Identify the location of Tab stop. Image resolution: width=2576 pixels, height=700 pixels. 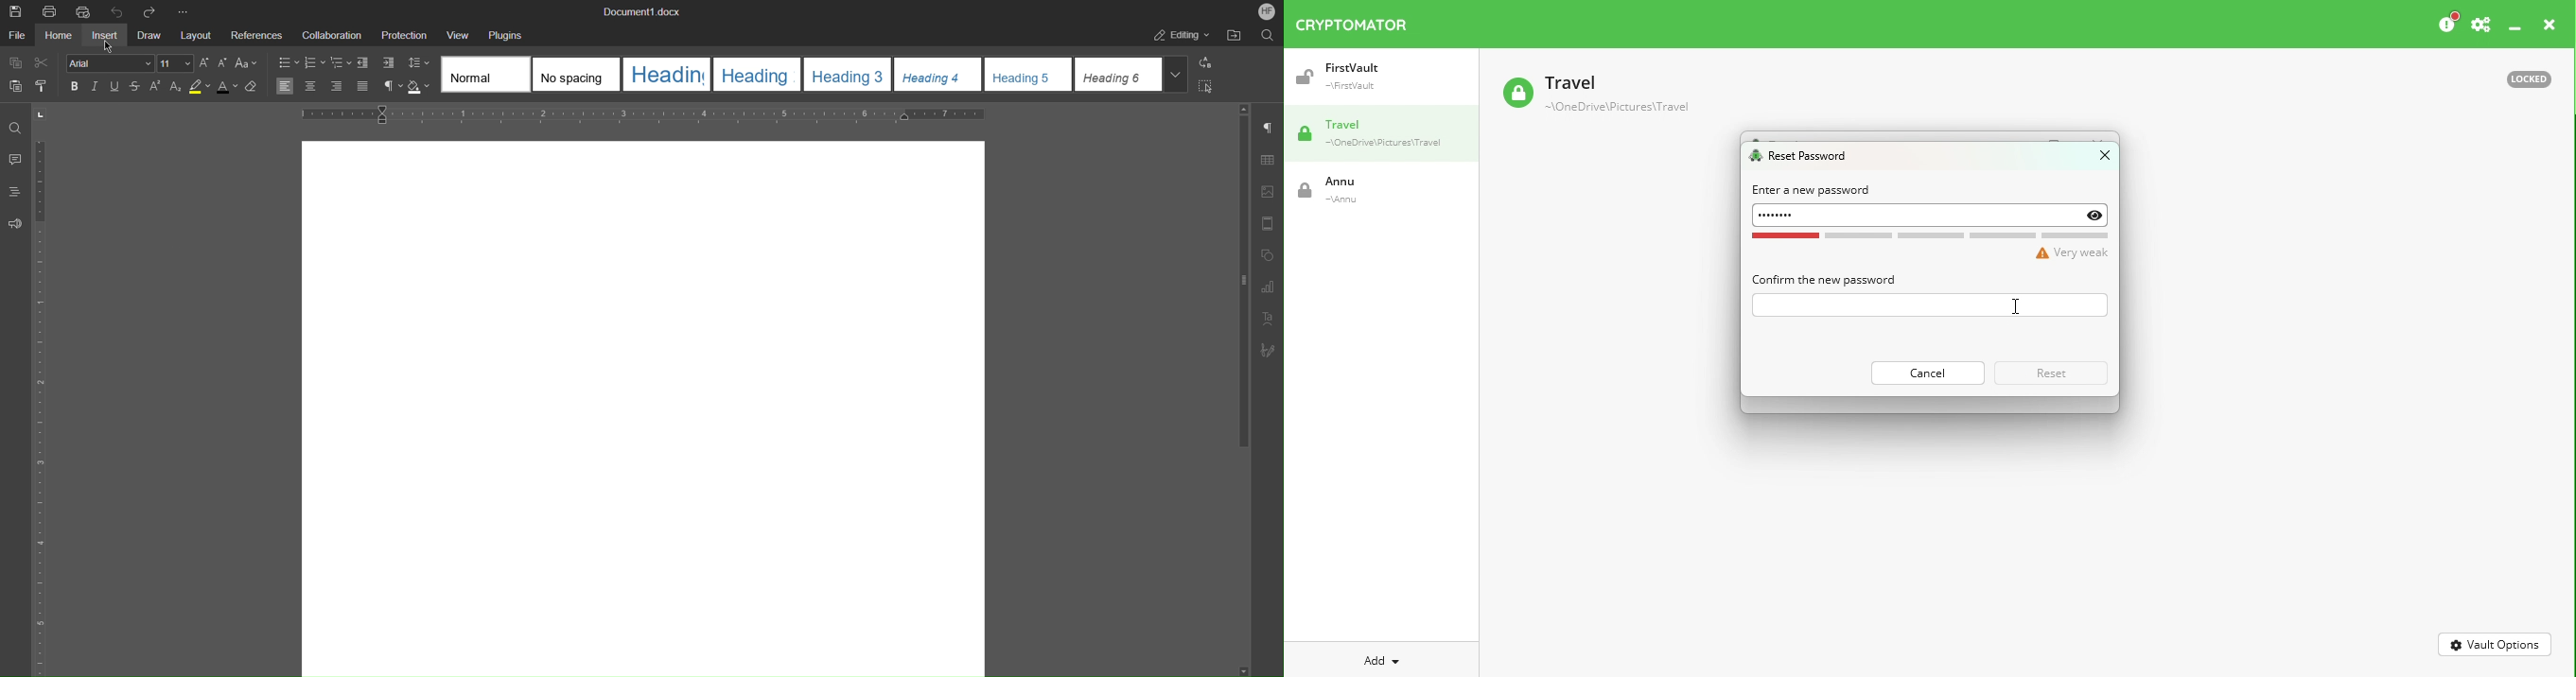
(41, 114).